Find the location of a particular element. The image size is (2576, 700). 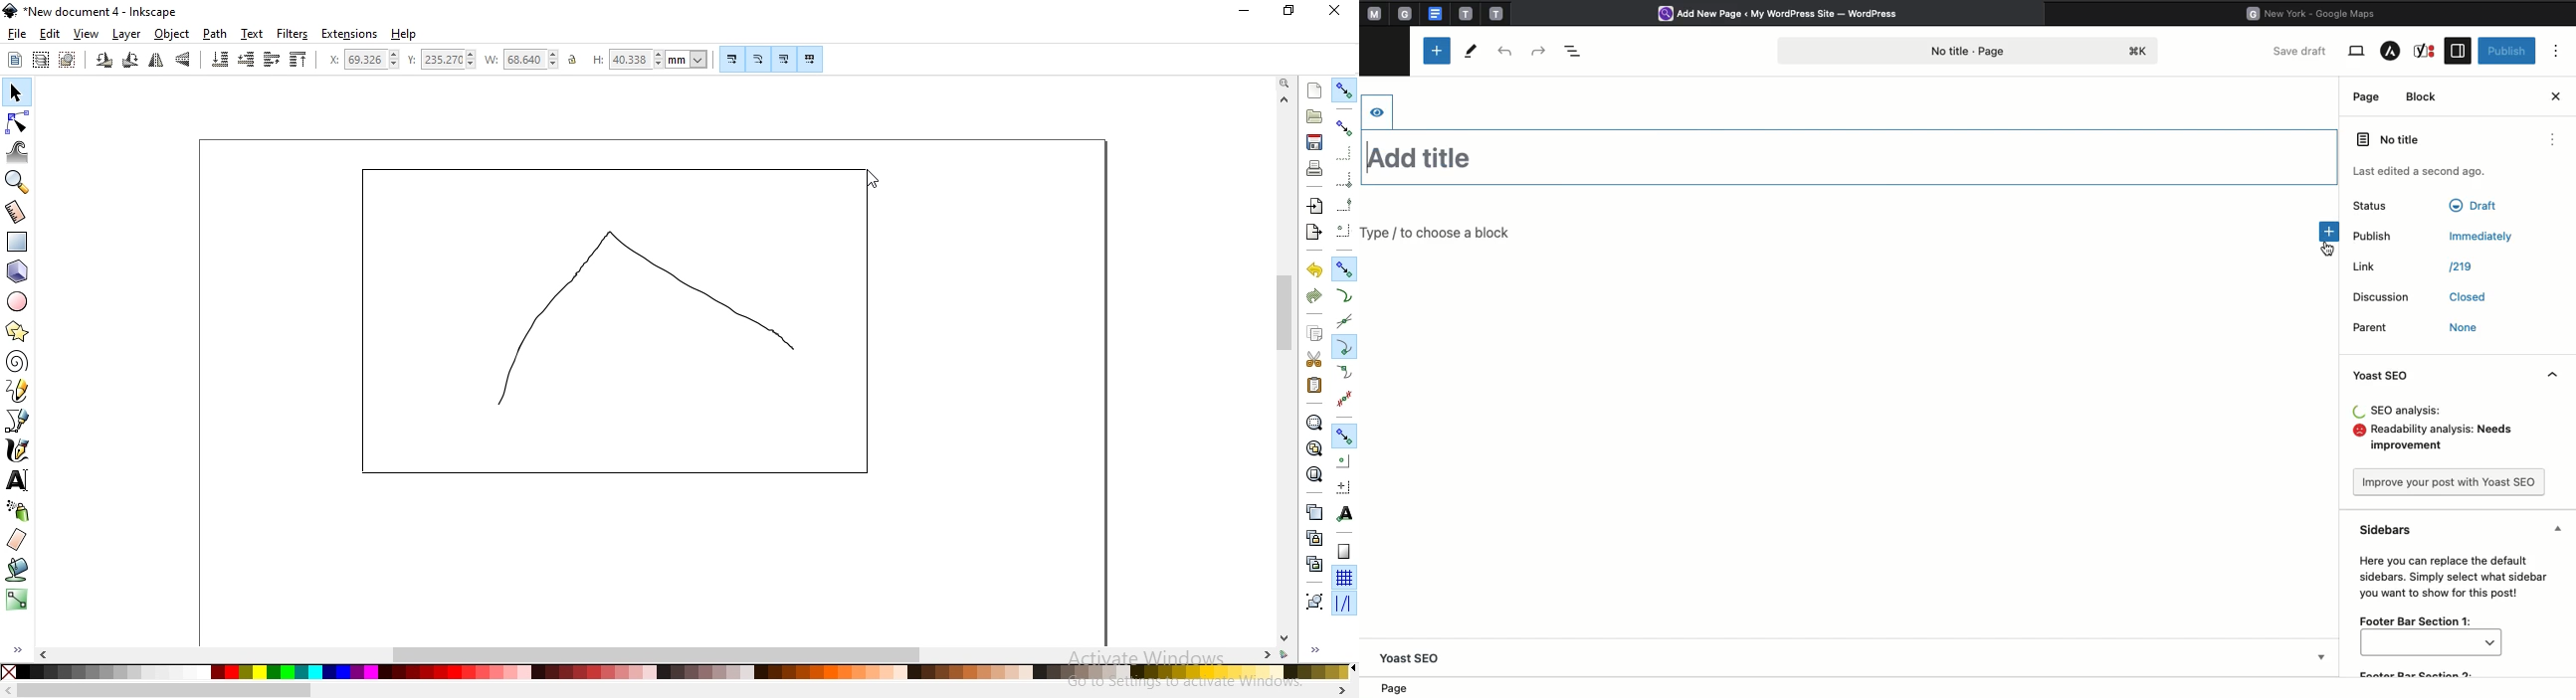

Discussion is located at coordinates (2420, 297).